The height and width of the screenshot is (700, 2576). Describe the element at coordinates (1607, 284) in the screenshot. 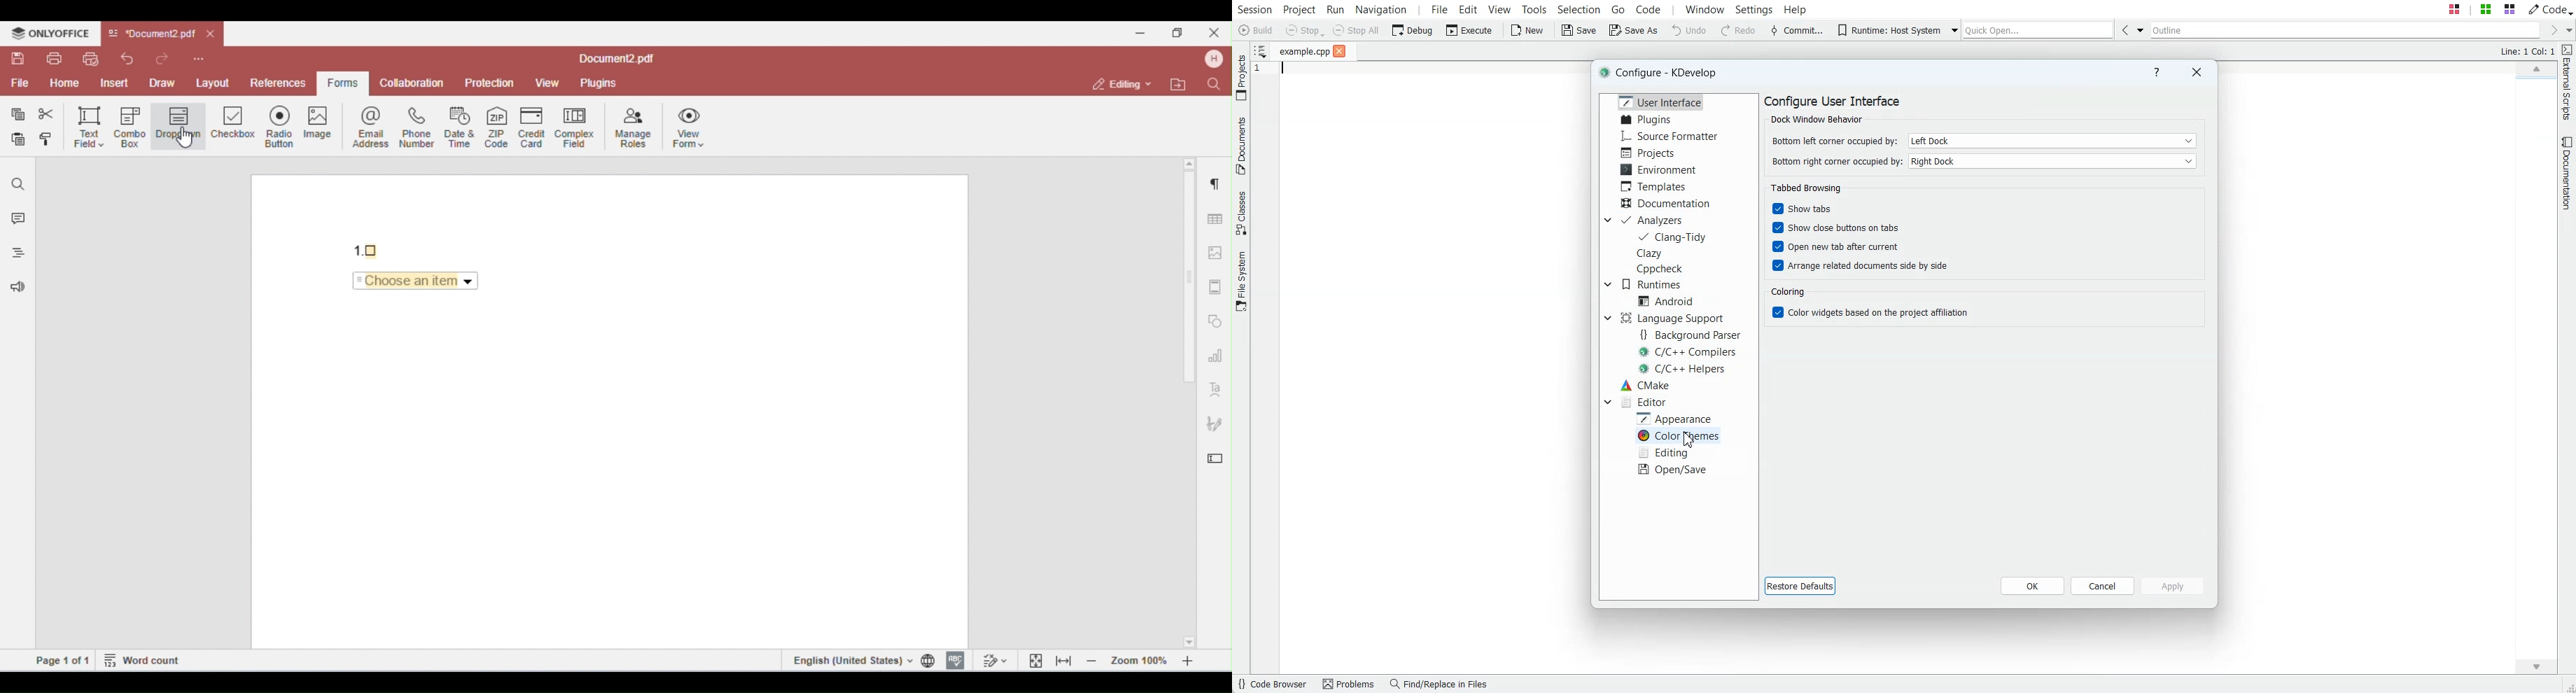

I see `Drop Down box` at that location.